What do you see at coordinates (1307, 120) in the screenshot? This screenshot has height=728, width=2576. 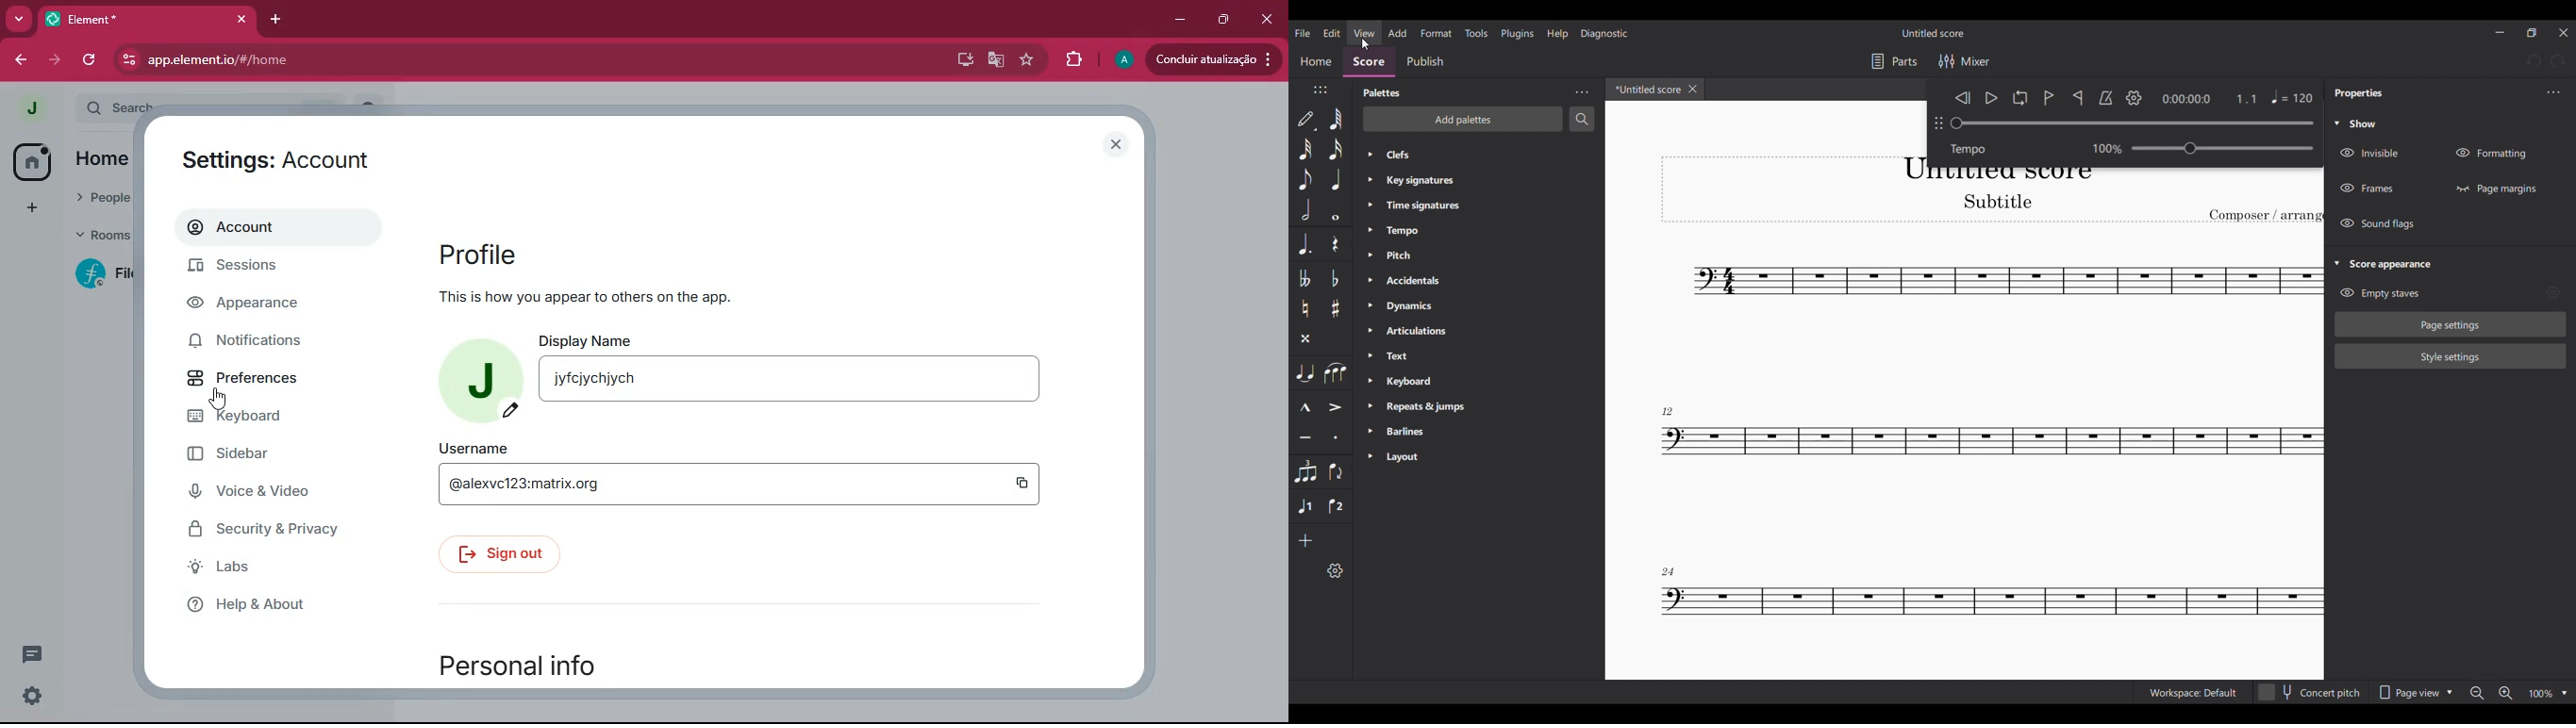 I see `Default` at bounding box center [1307, 120].